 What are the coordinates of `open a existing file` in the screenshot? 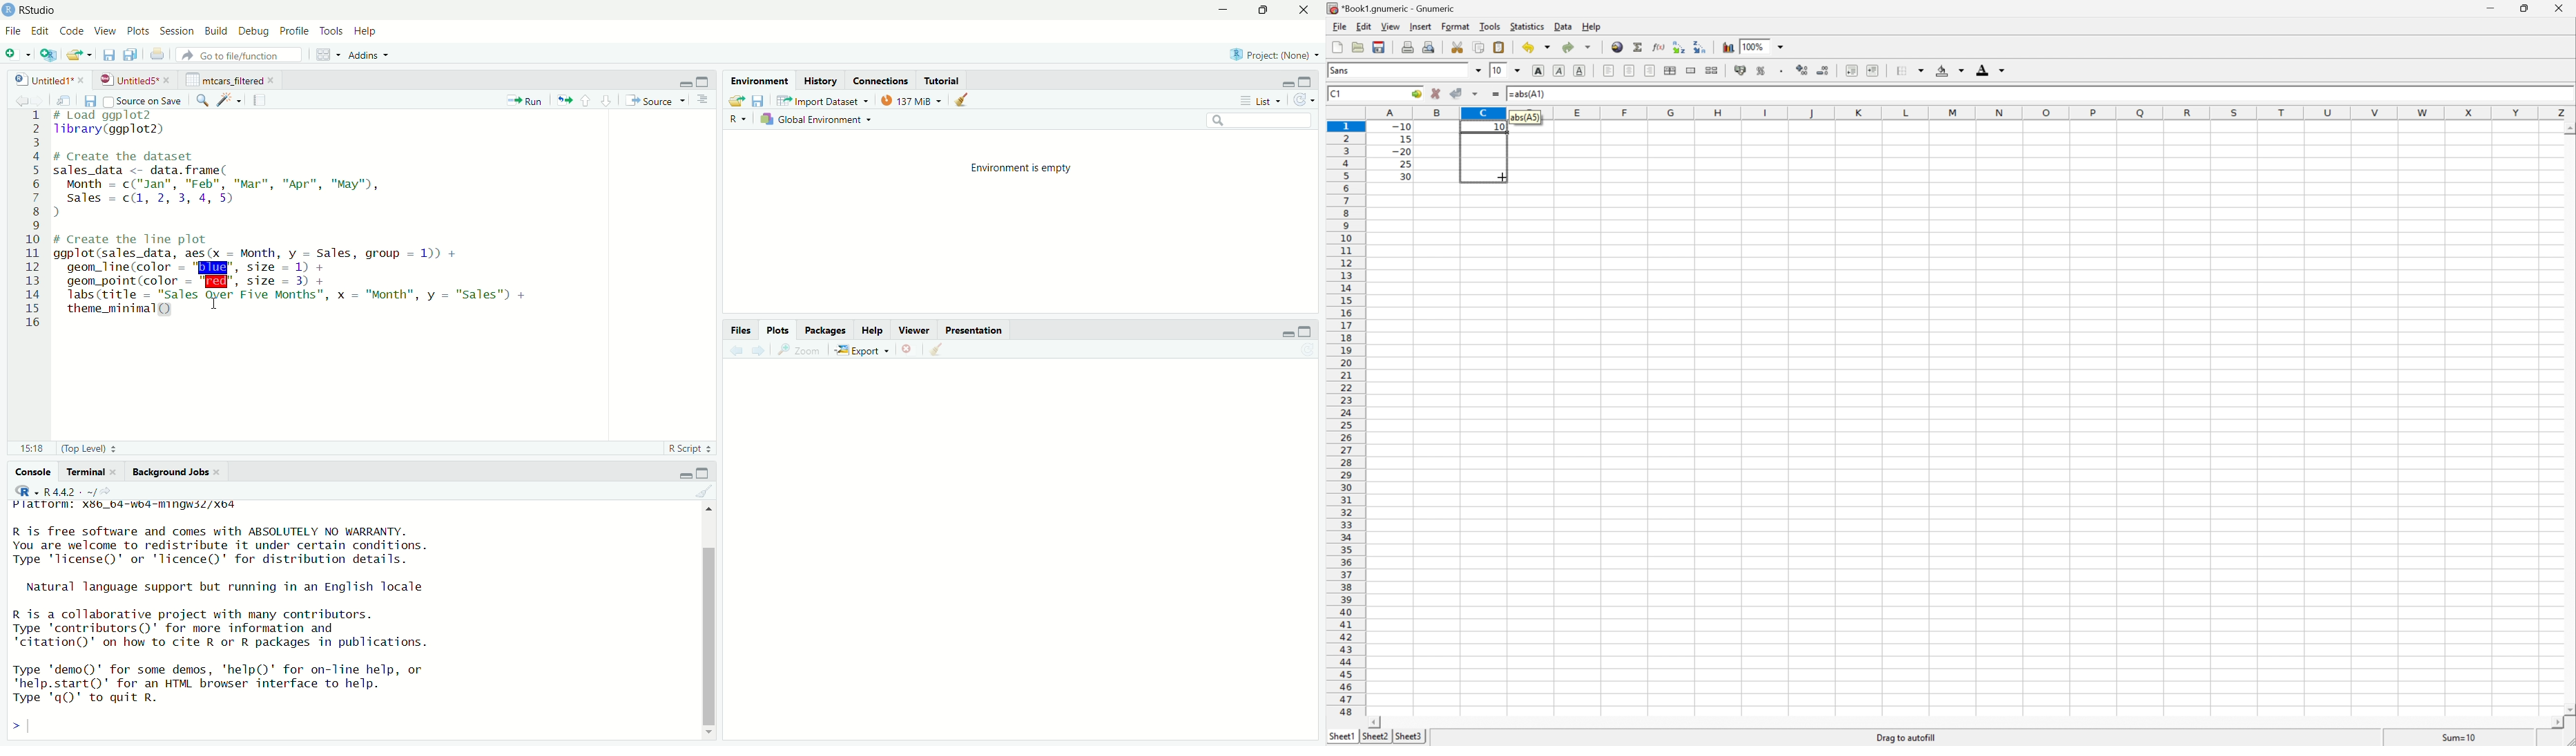 It's located at (77, 55).